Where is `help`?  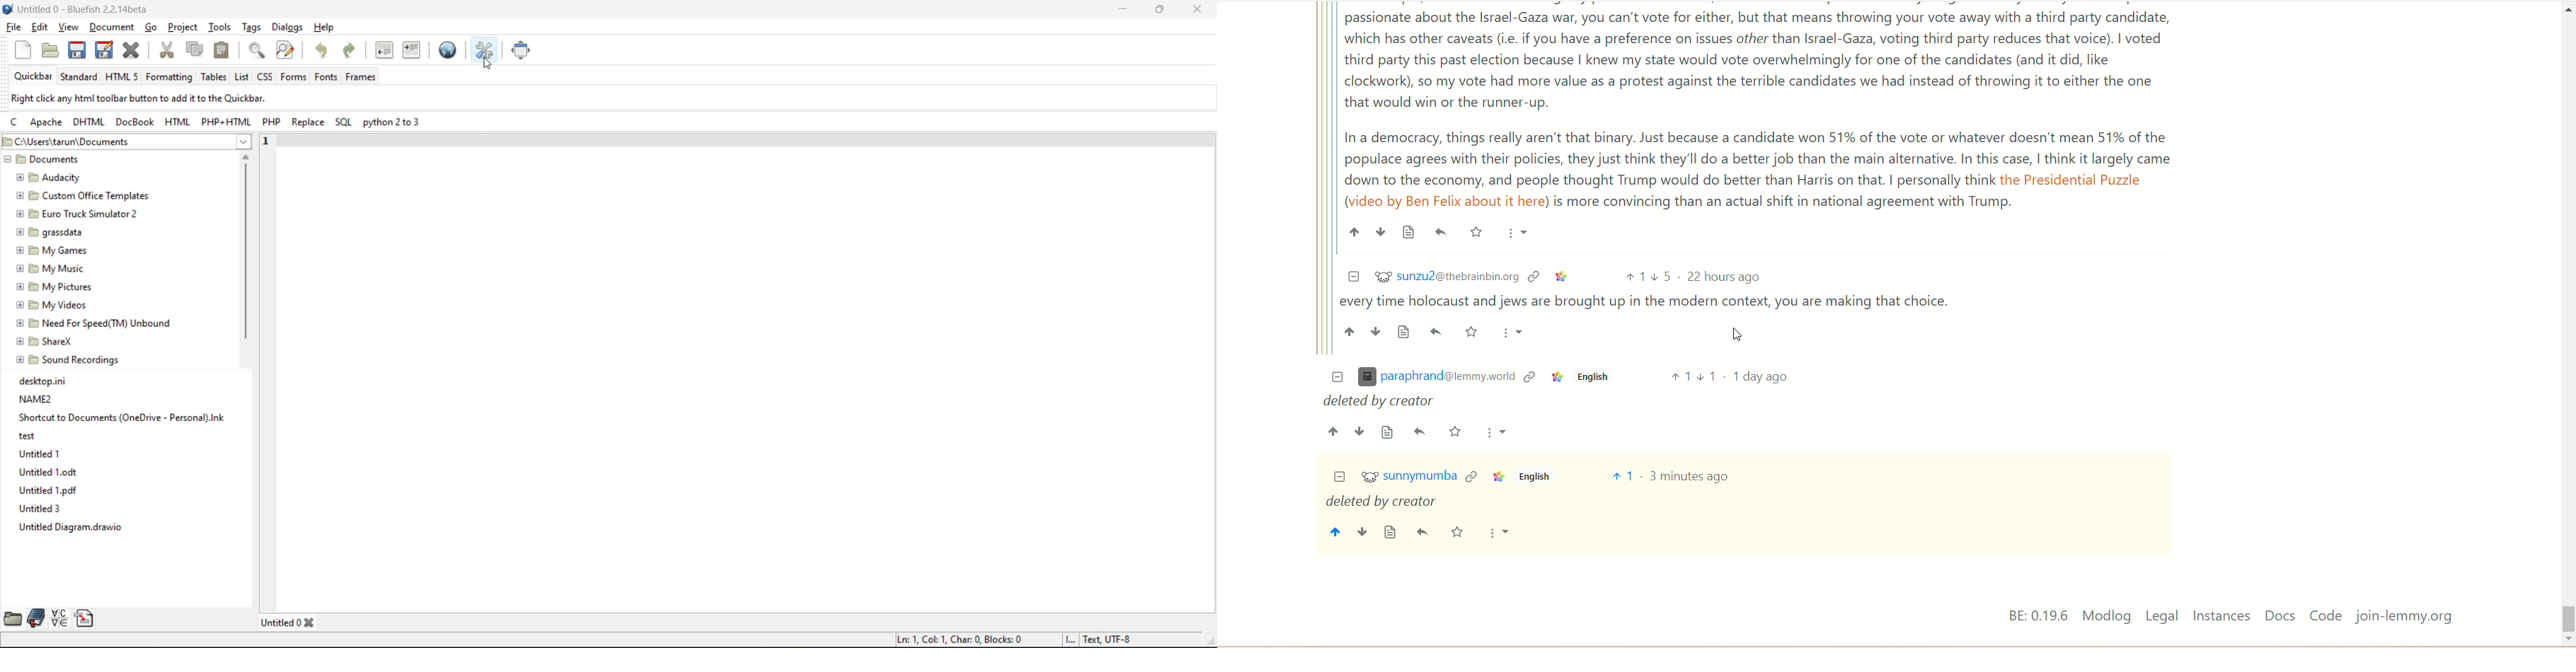 help is located at coordinates (324, 27).